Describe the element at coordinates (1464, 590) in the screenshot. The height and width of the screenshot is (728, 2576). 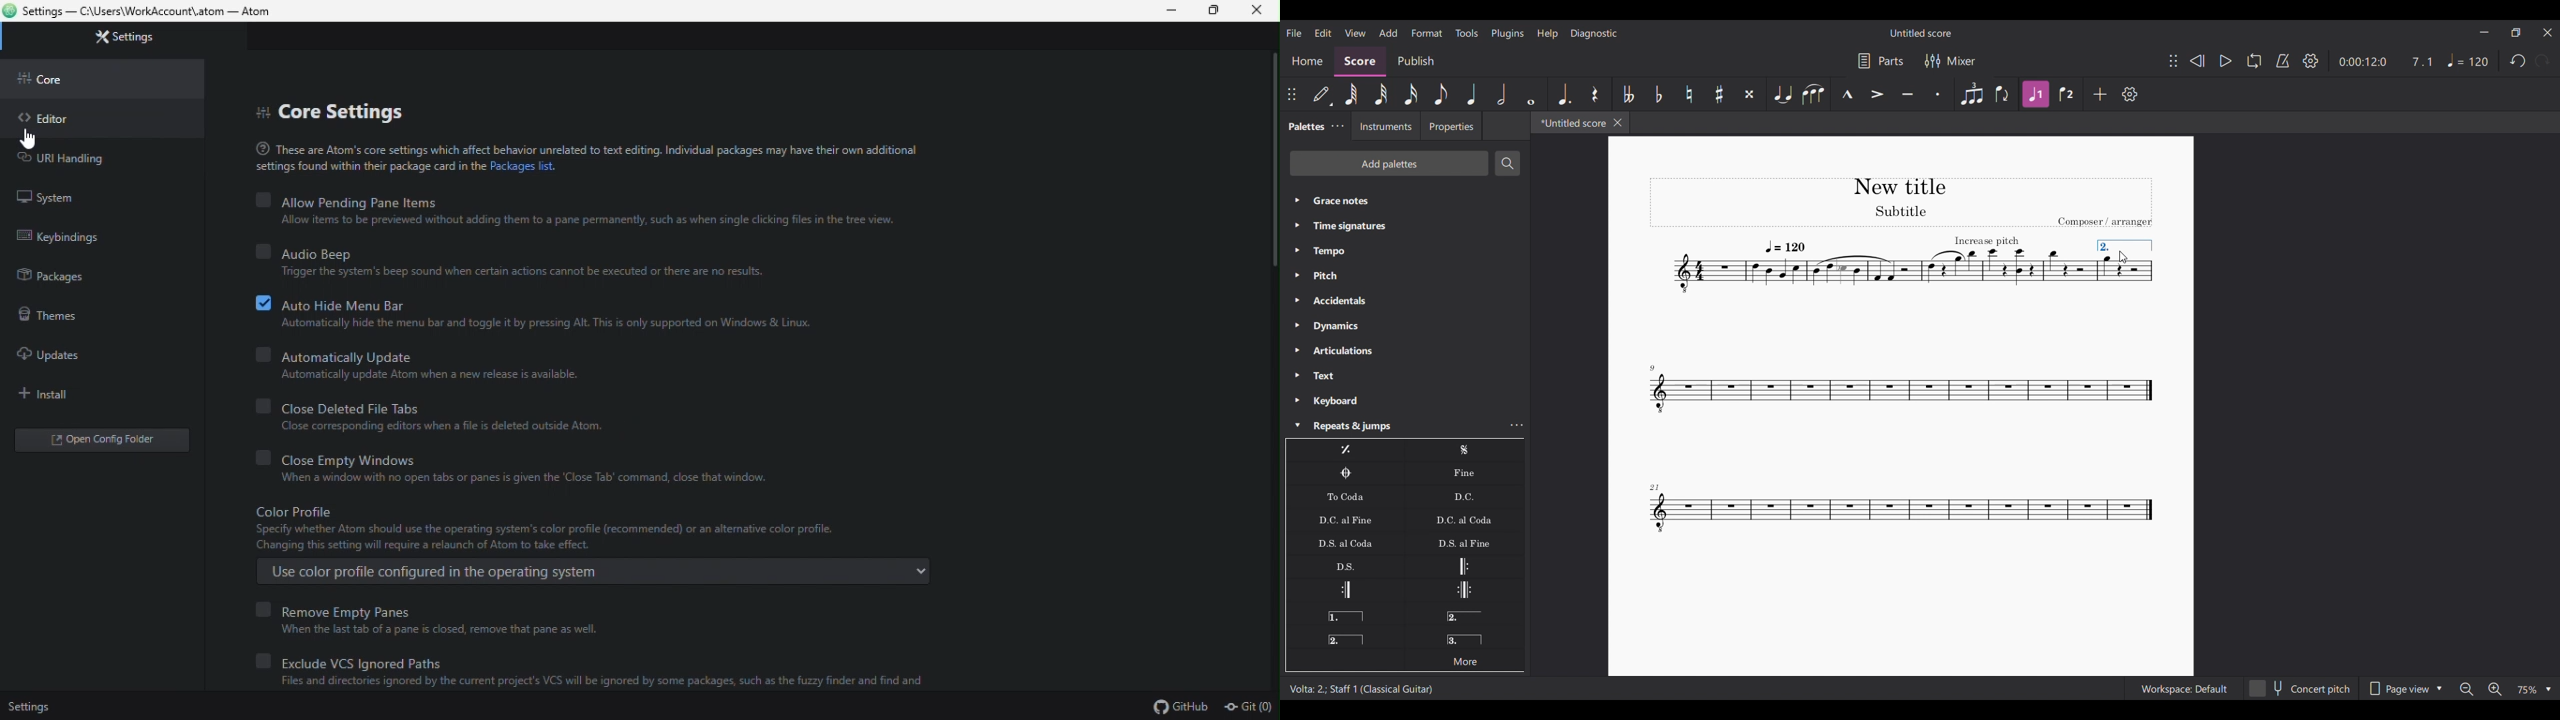
I see `Repeat and left repeat sign` at that location.